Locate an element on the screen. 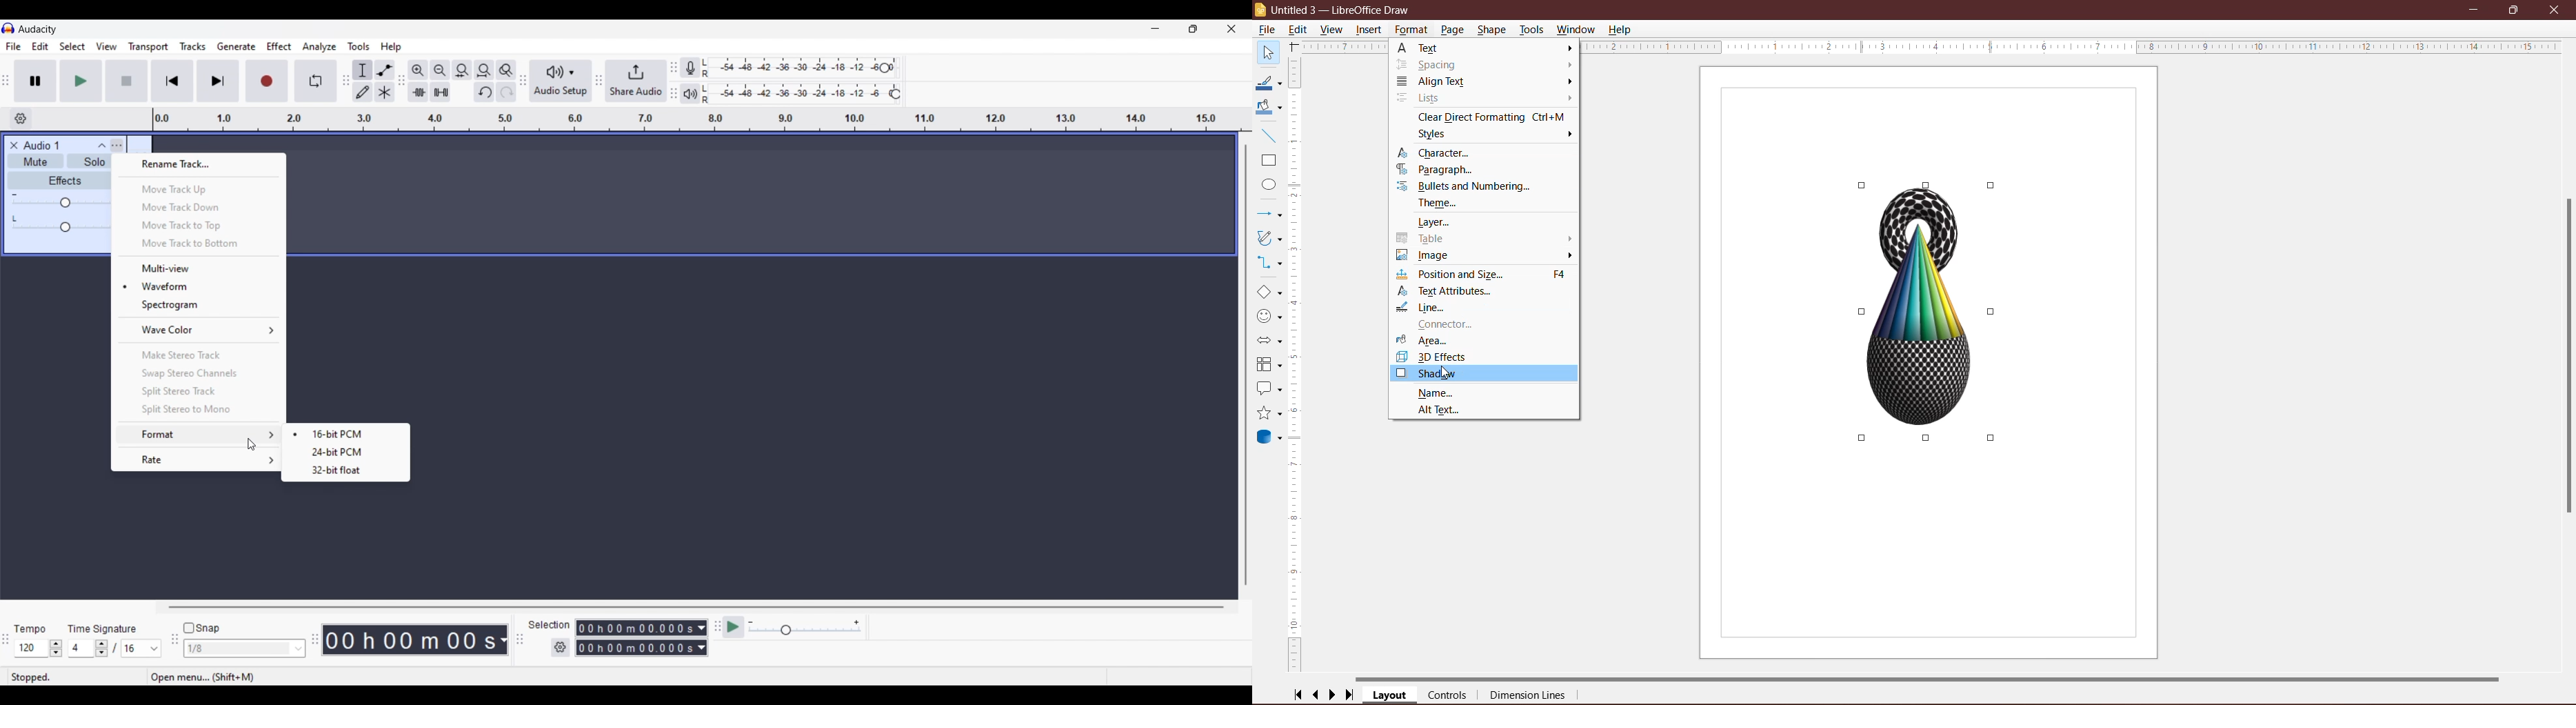 Image resolution: width=2576 pixels, height=728 pixels.  is located at coordinates (1297, 695).